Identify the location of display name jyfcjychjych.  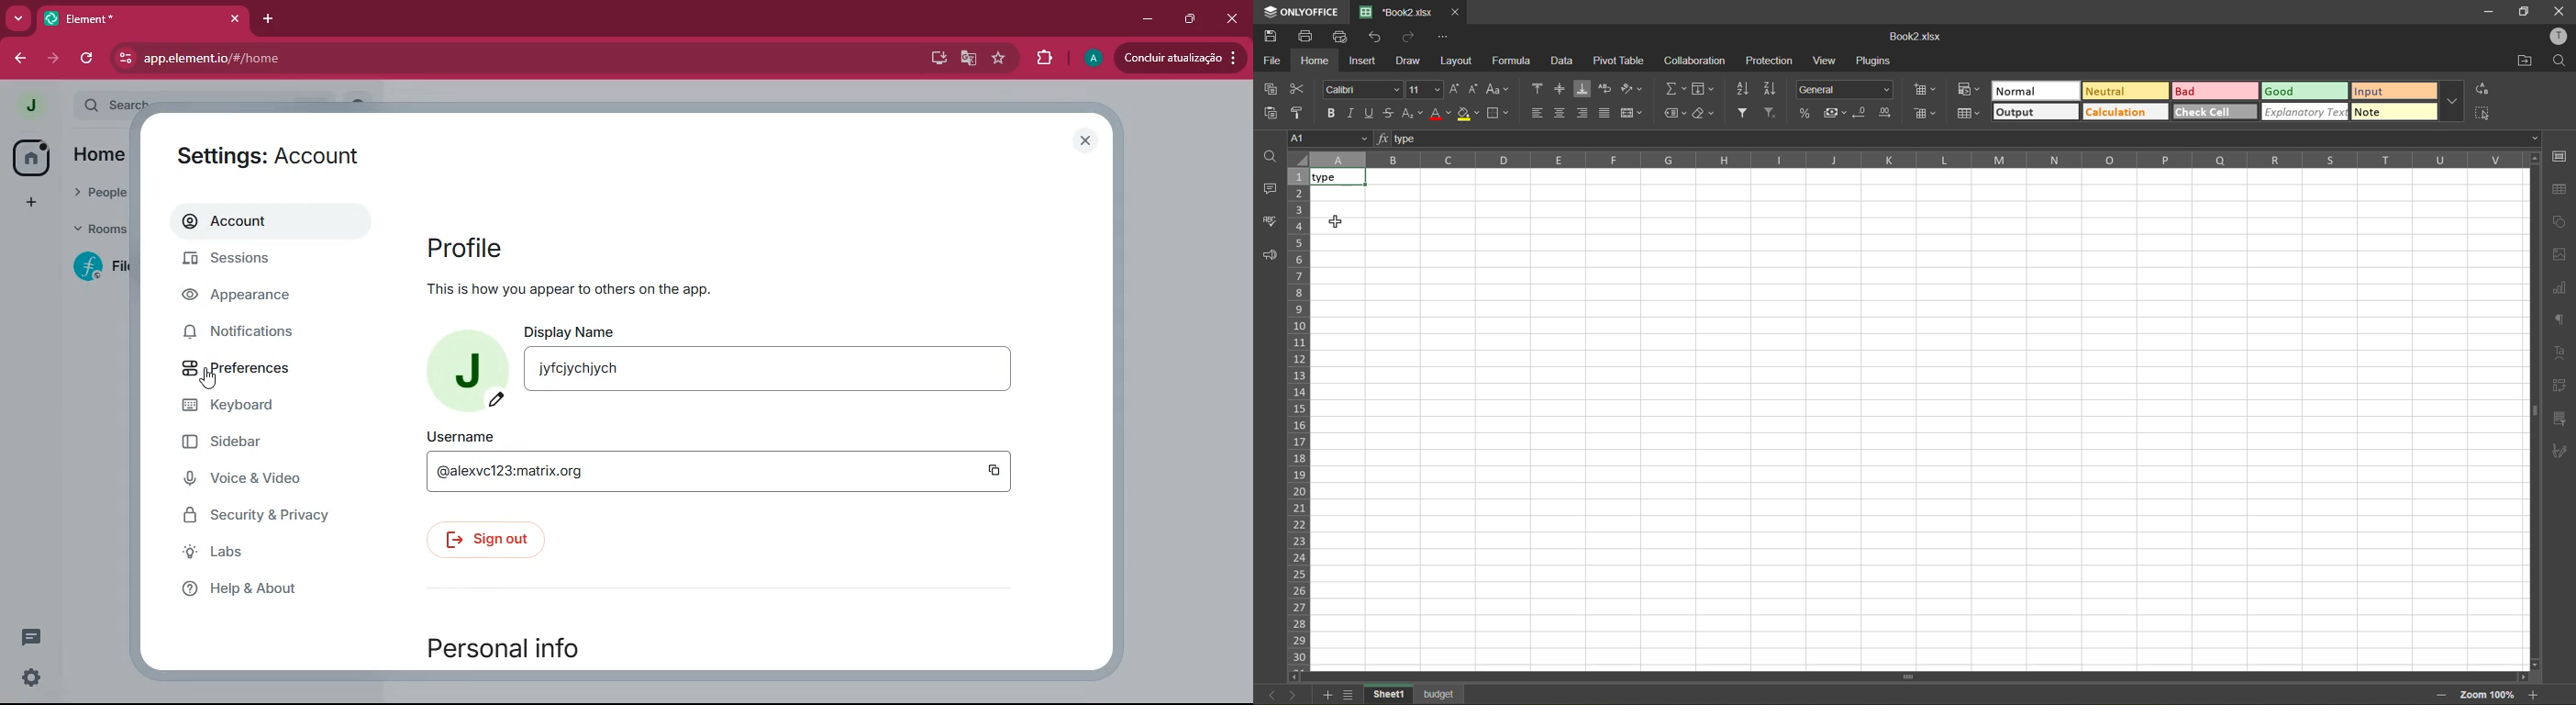
(779, 361).